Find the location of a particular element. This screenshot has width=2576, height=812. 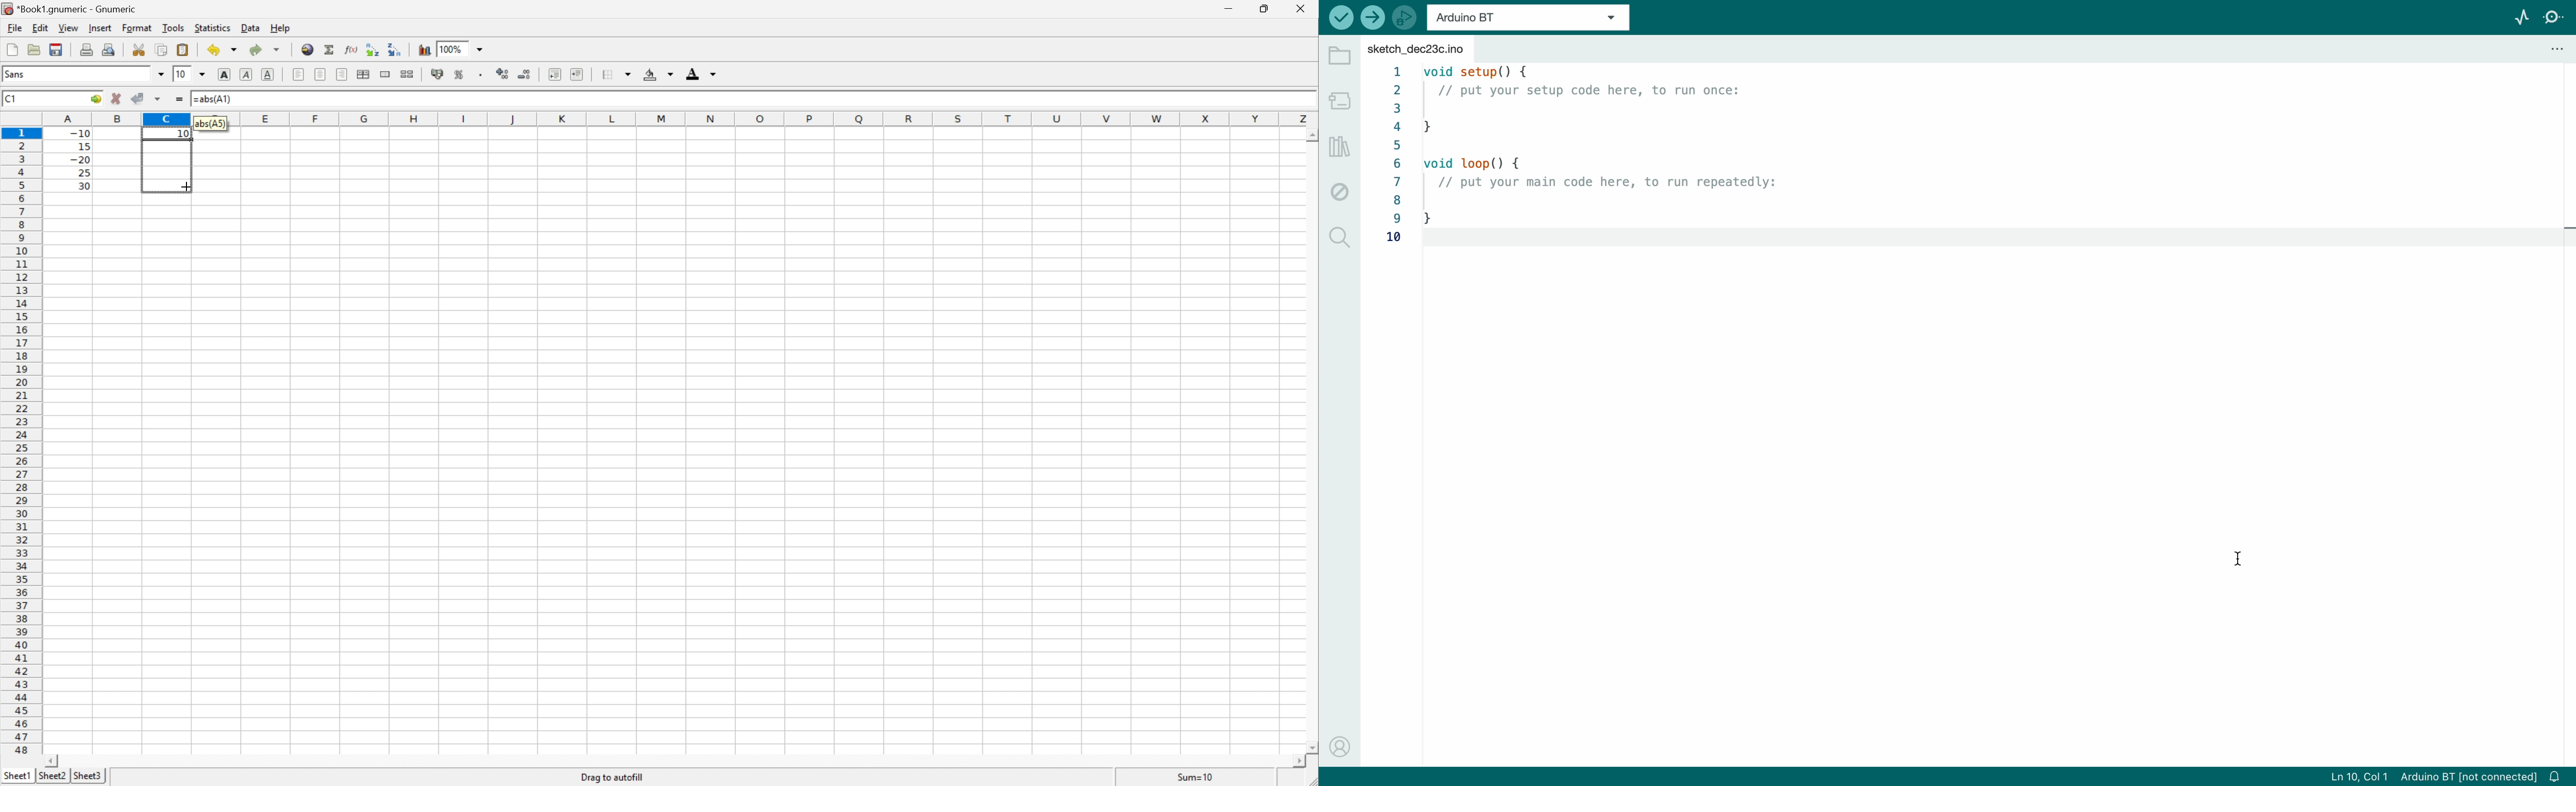

Set the format of the selected cells to include a thousands separator is located at coordinates (485, 76).